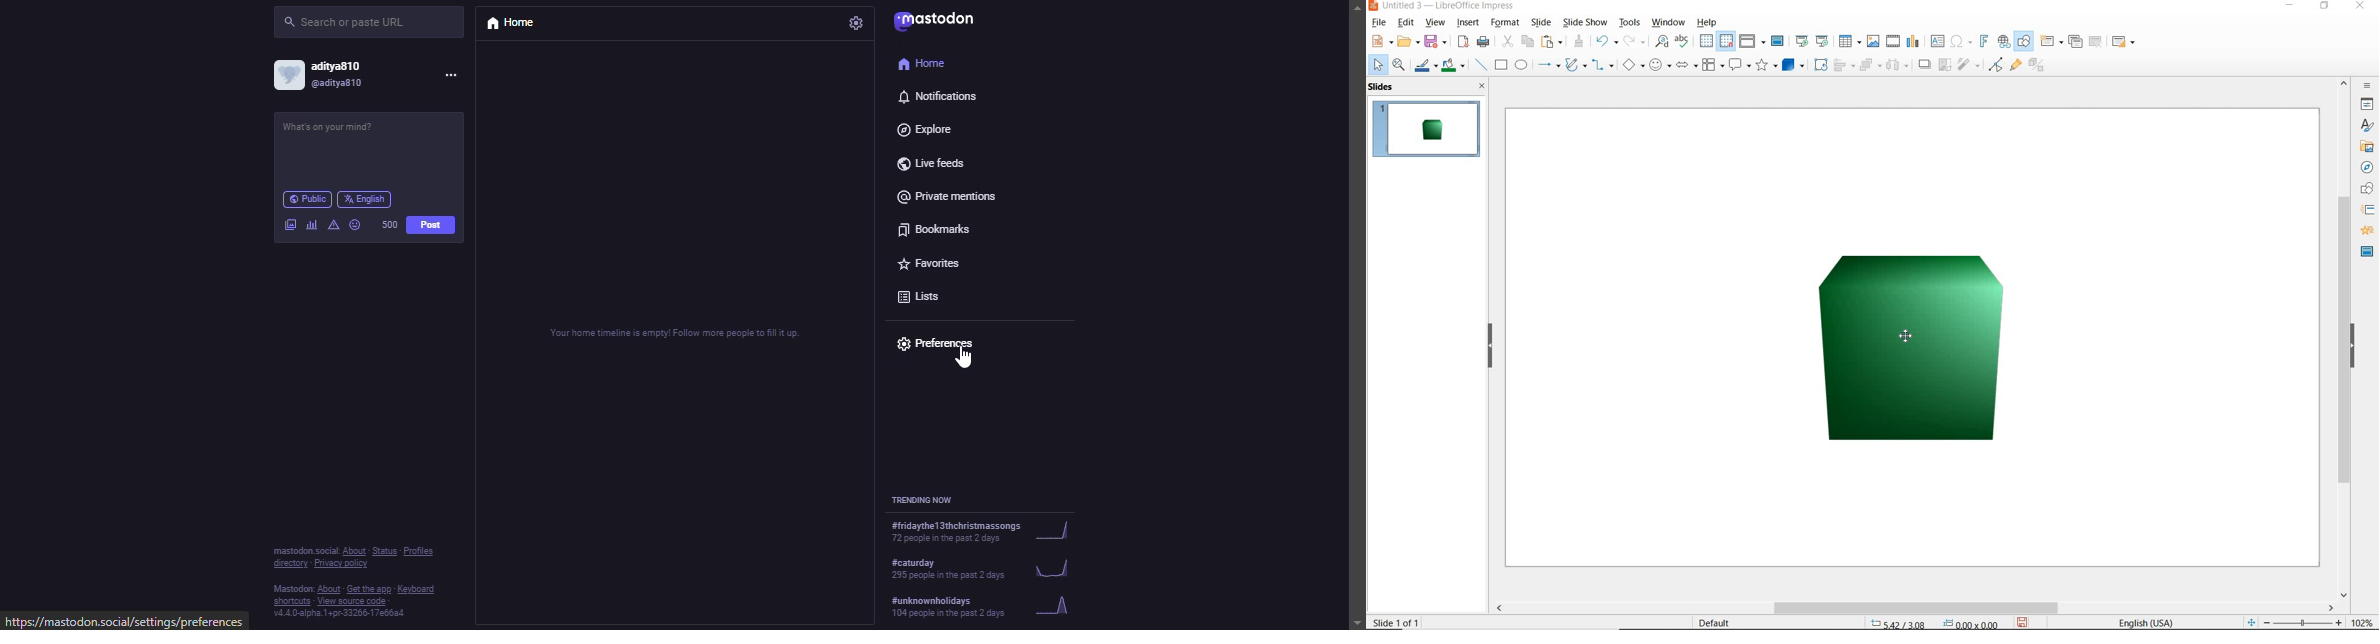 This screenshot has width=2380, height=644. I want to click on SLIDES, so click(1385, 88).